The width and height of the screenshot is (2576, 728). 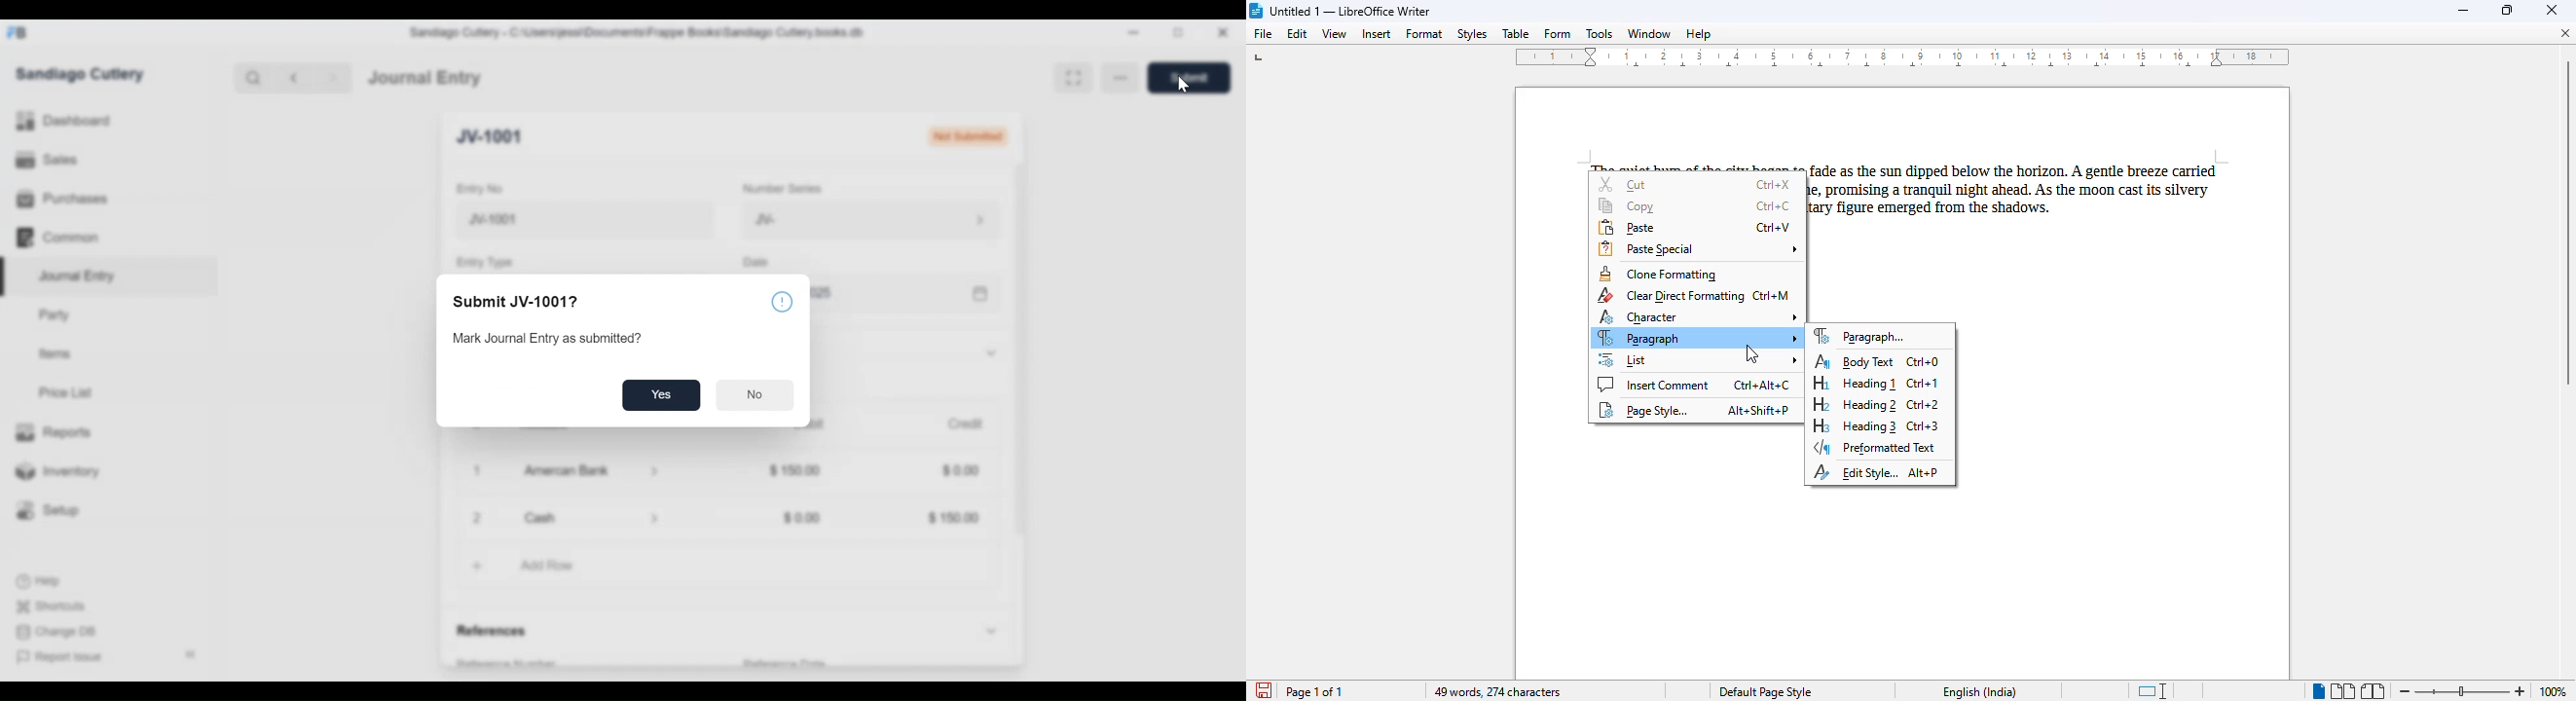 What do you see at coordinates (783, 302) in the screenshot?
I see `information` at bounding box center [783, 302].